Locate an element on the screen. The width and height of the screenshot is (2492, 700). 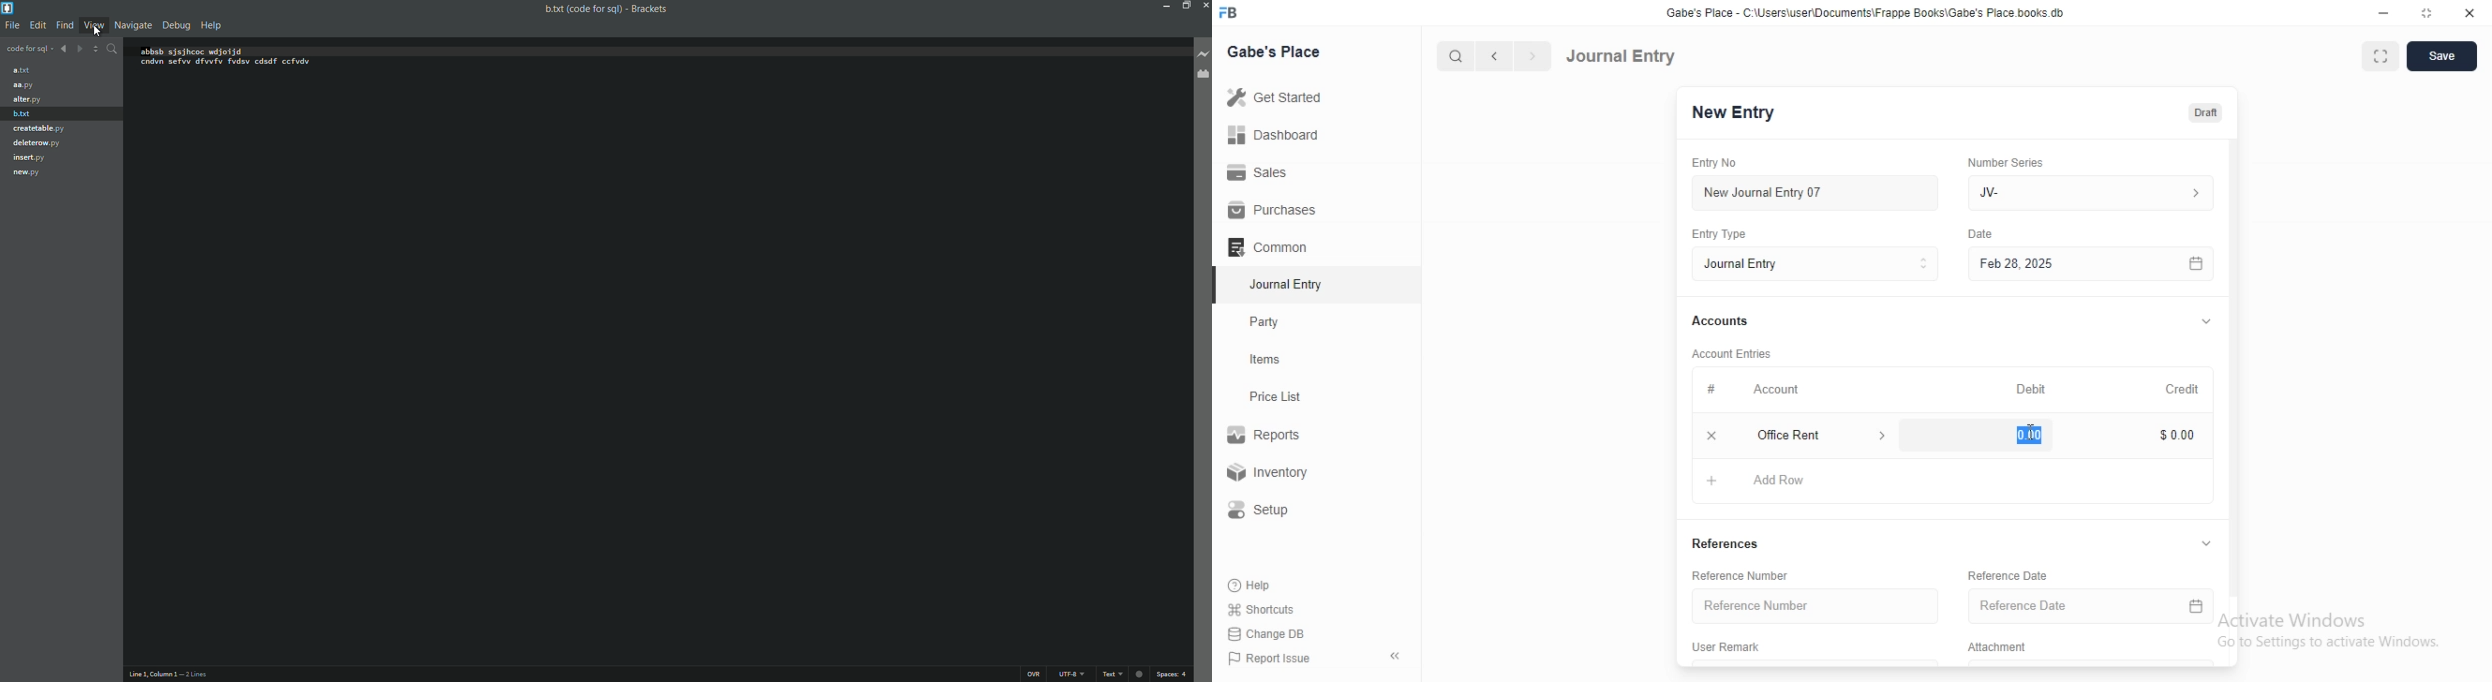
creatable.py is located at coordinates (37, 127).